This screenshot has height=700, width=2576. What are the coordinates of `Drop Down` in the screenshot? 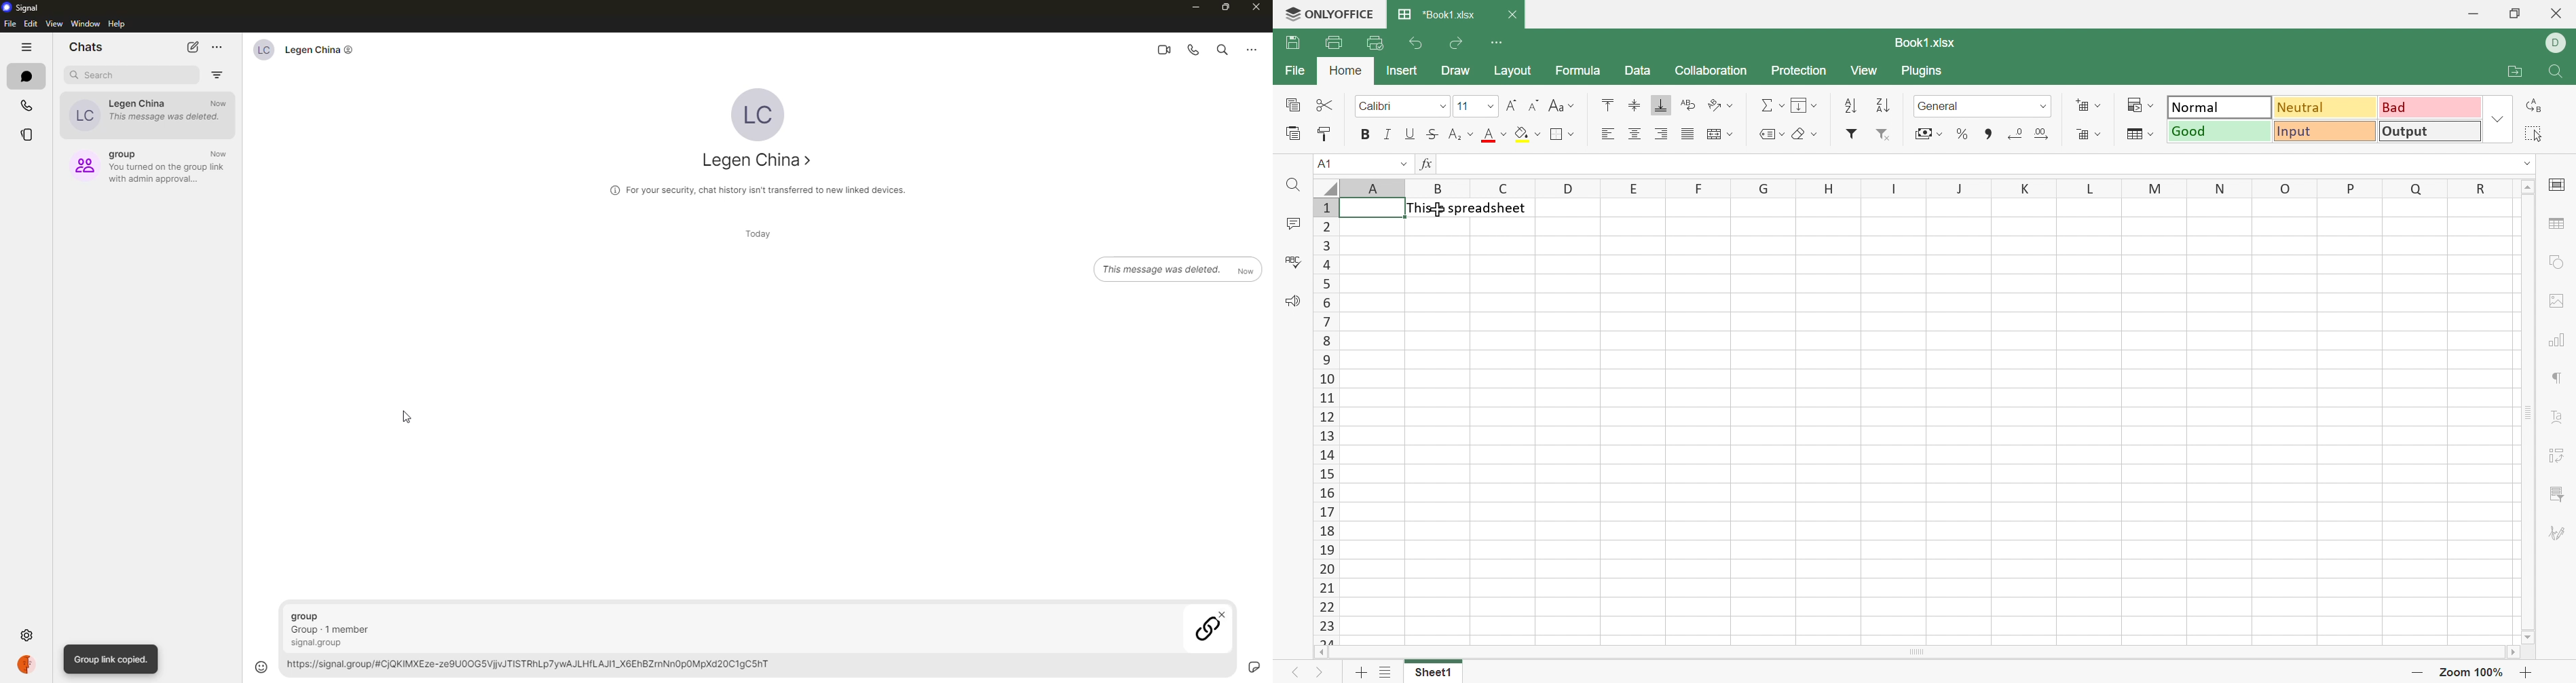 It's located at (2098, 132).